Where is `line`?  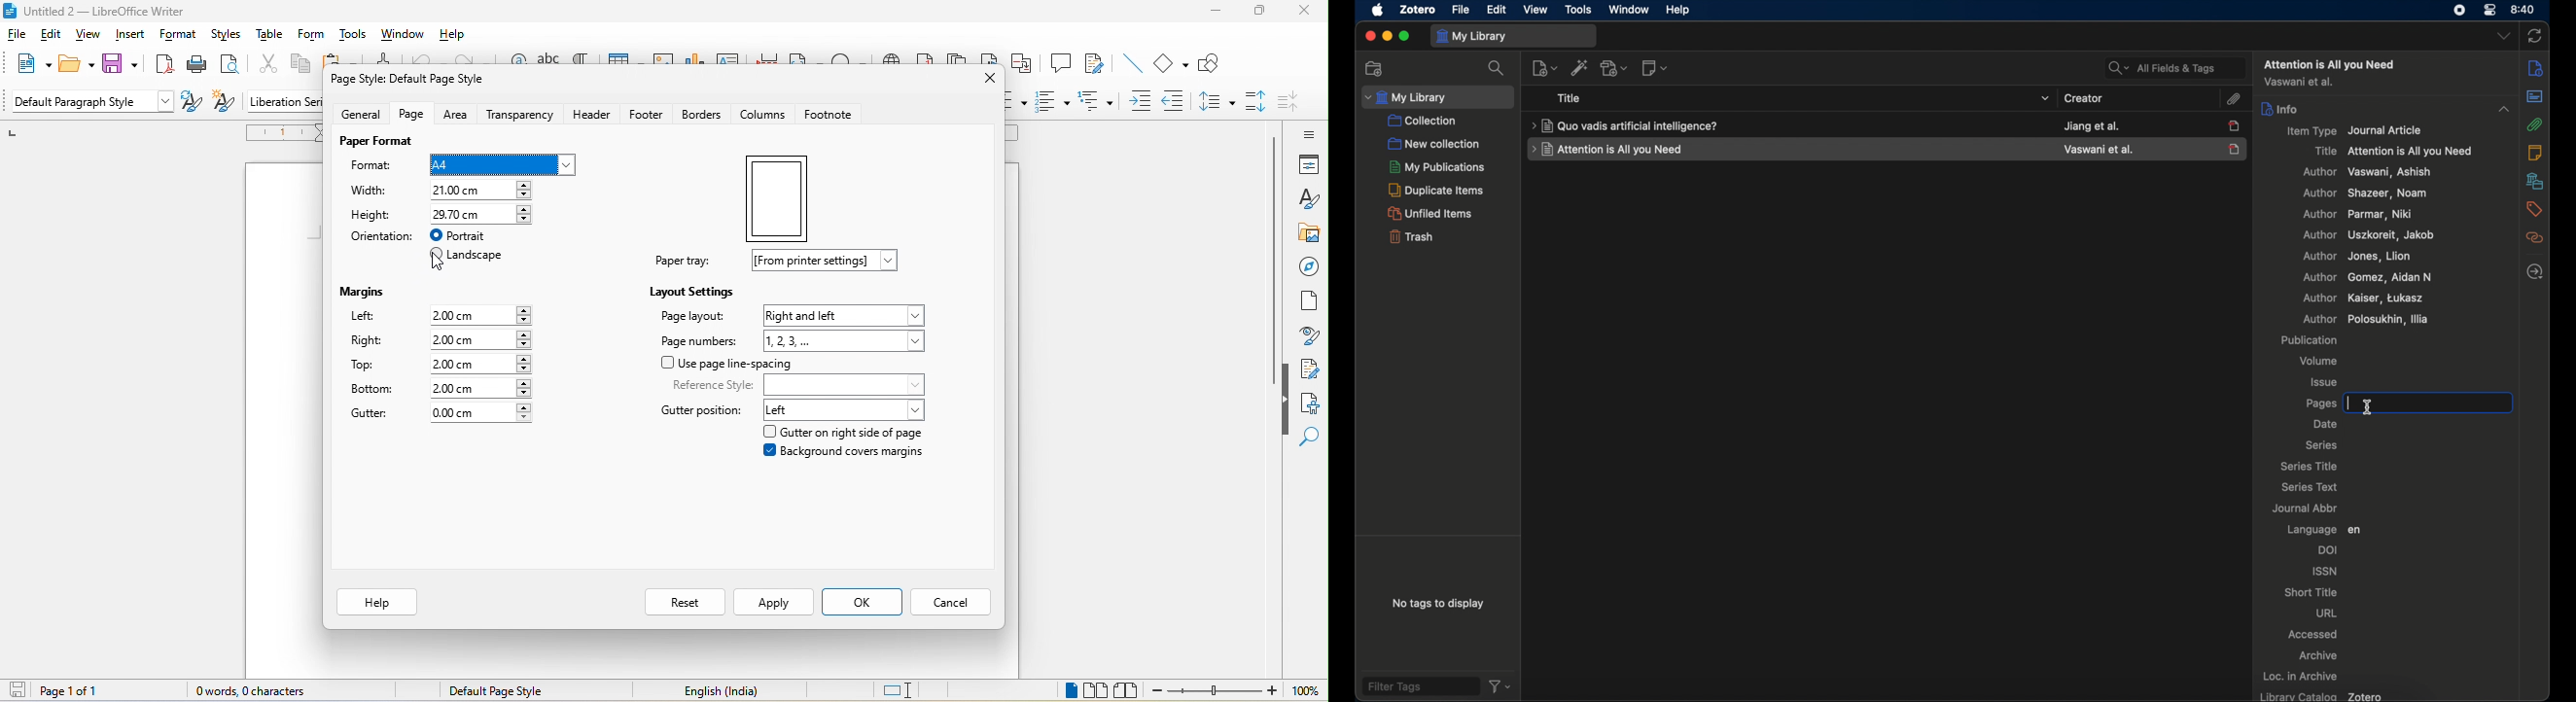 line is located at coordinates (1131, 66).